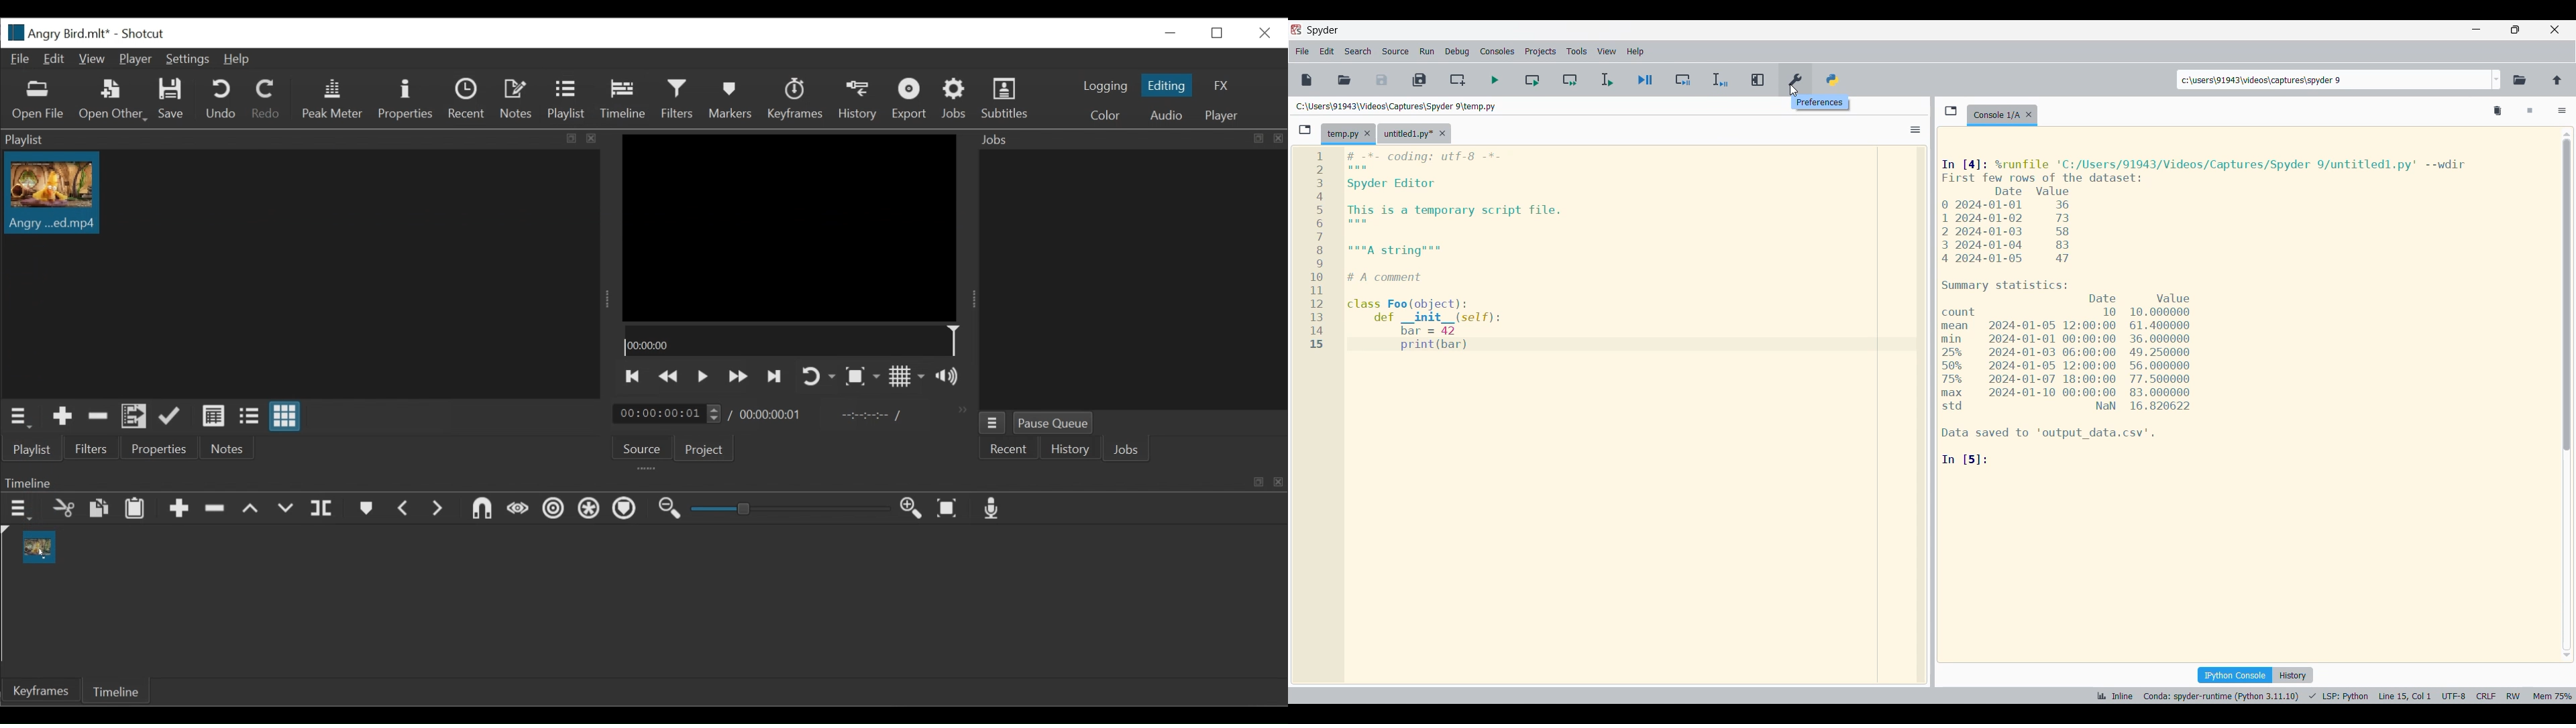  Describe the element at coordinates (706, 450) in the screenshot. I see `Project` at that location.